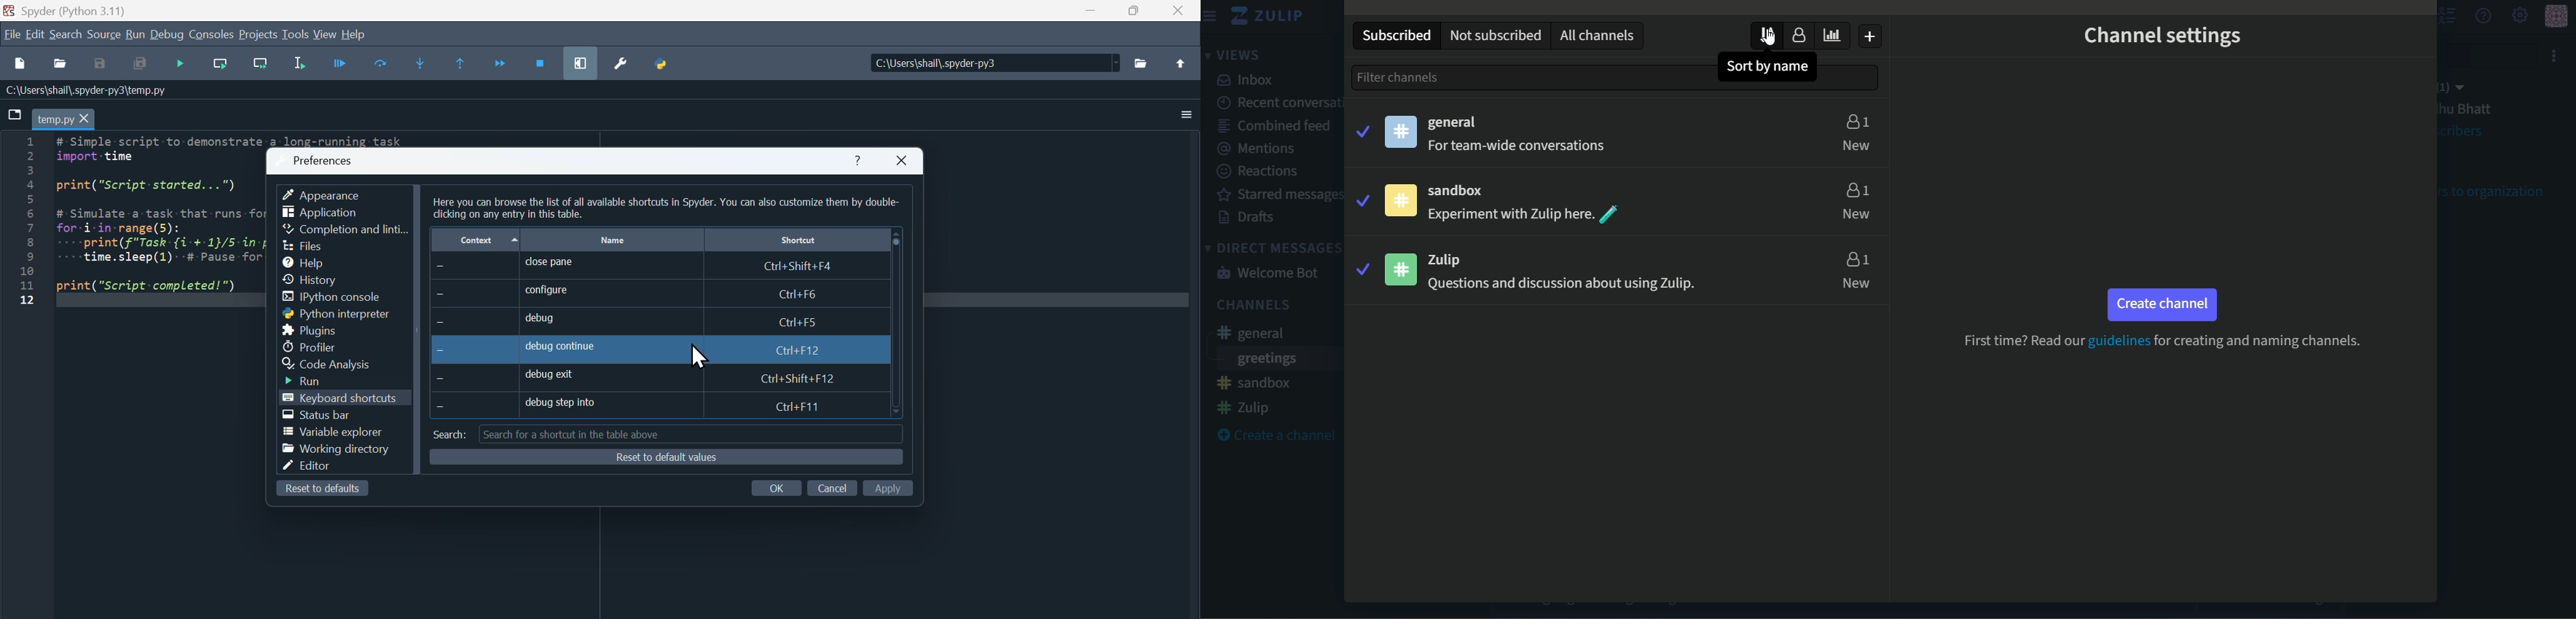 The width and height of the screenshot is (2576, 644). I want to click on Reset to defaults, so click(666, 459).